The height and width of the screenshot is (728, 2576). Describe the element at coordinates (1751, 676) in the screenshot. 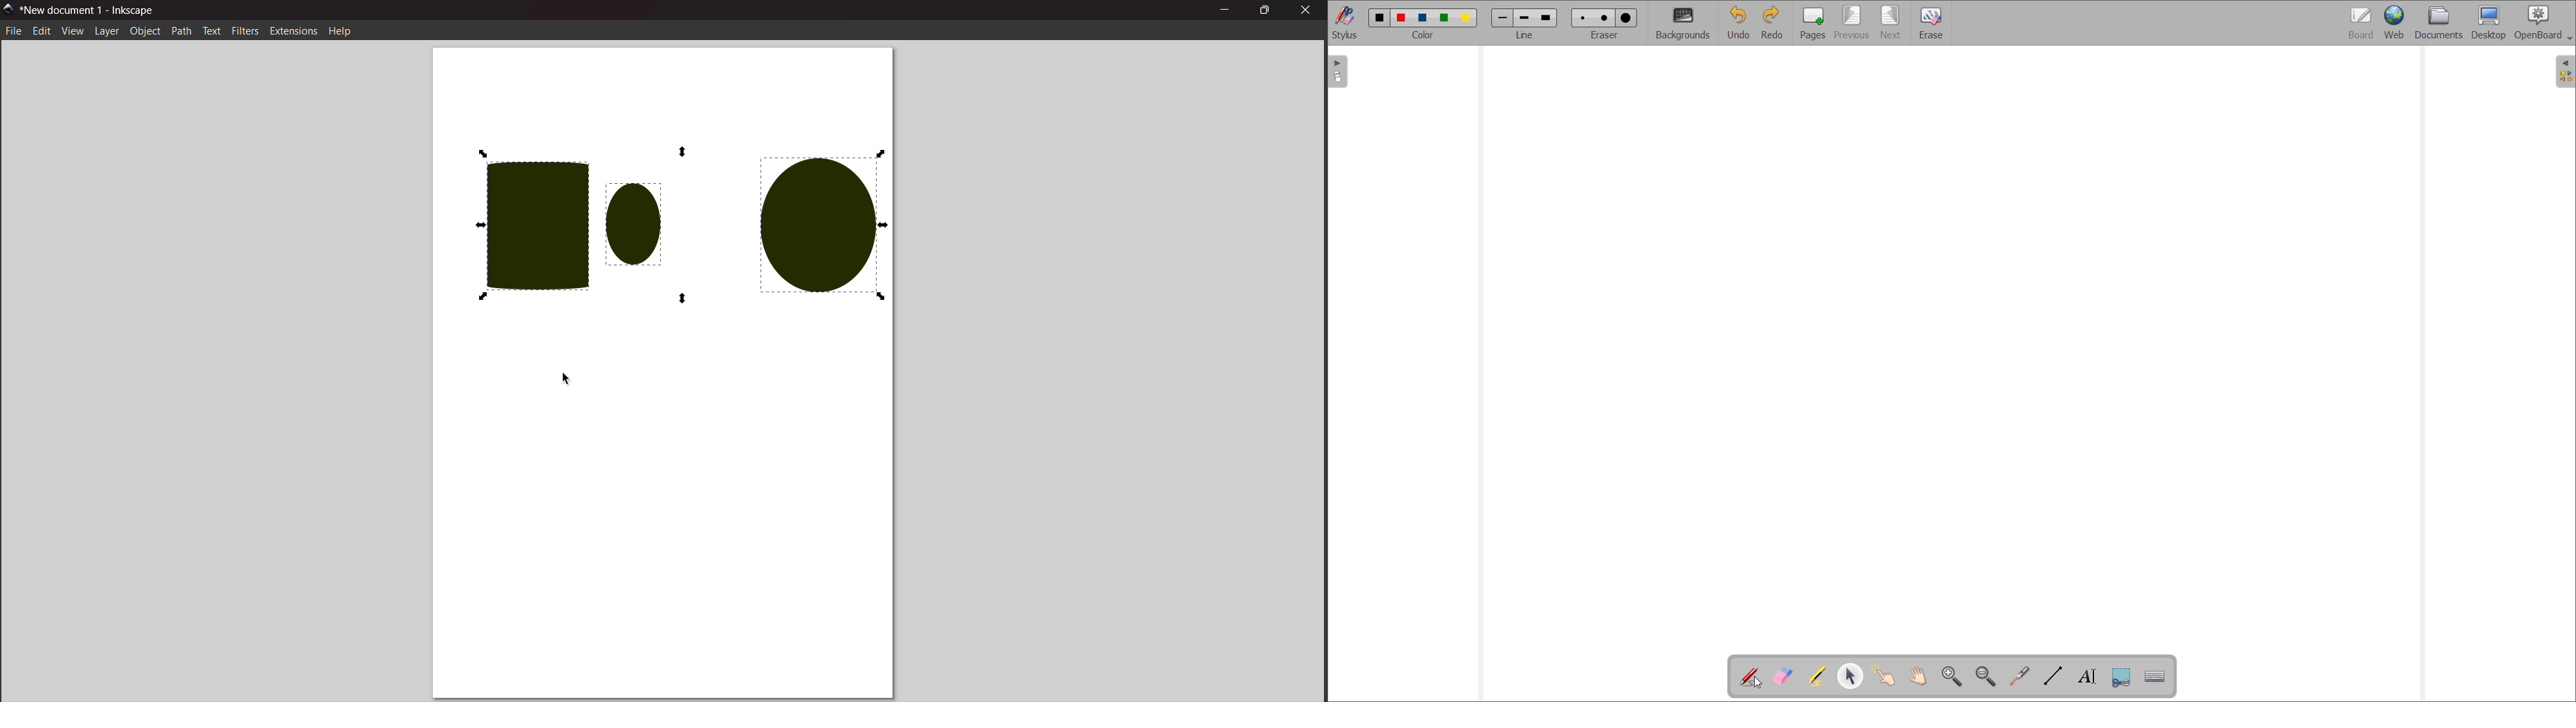

I see `add annotation` at that location.